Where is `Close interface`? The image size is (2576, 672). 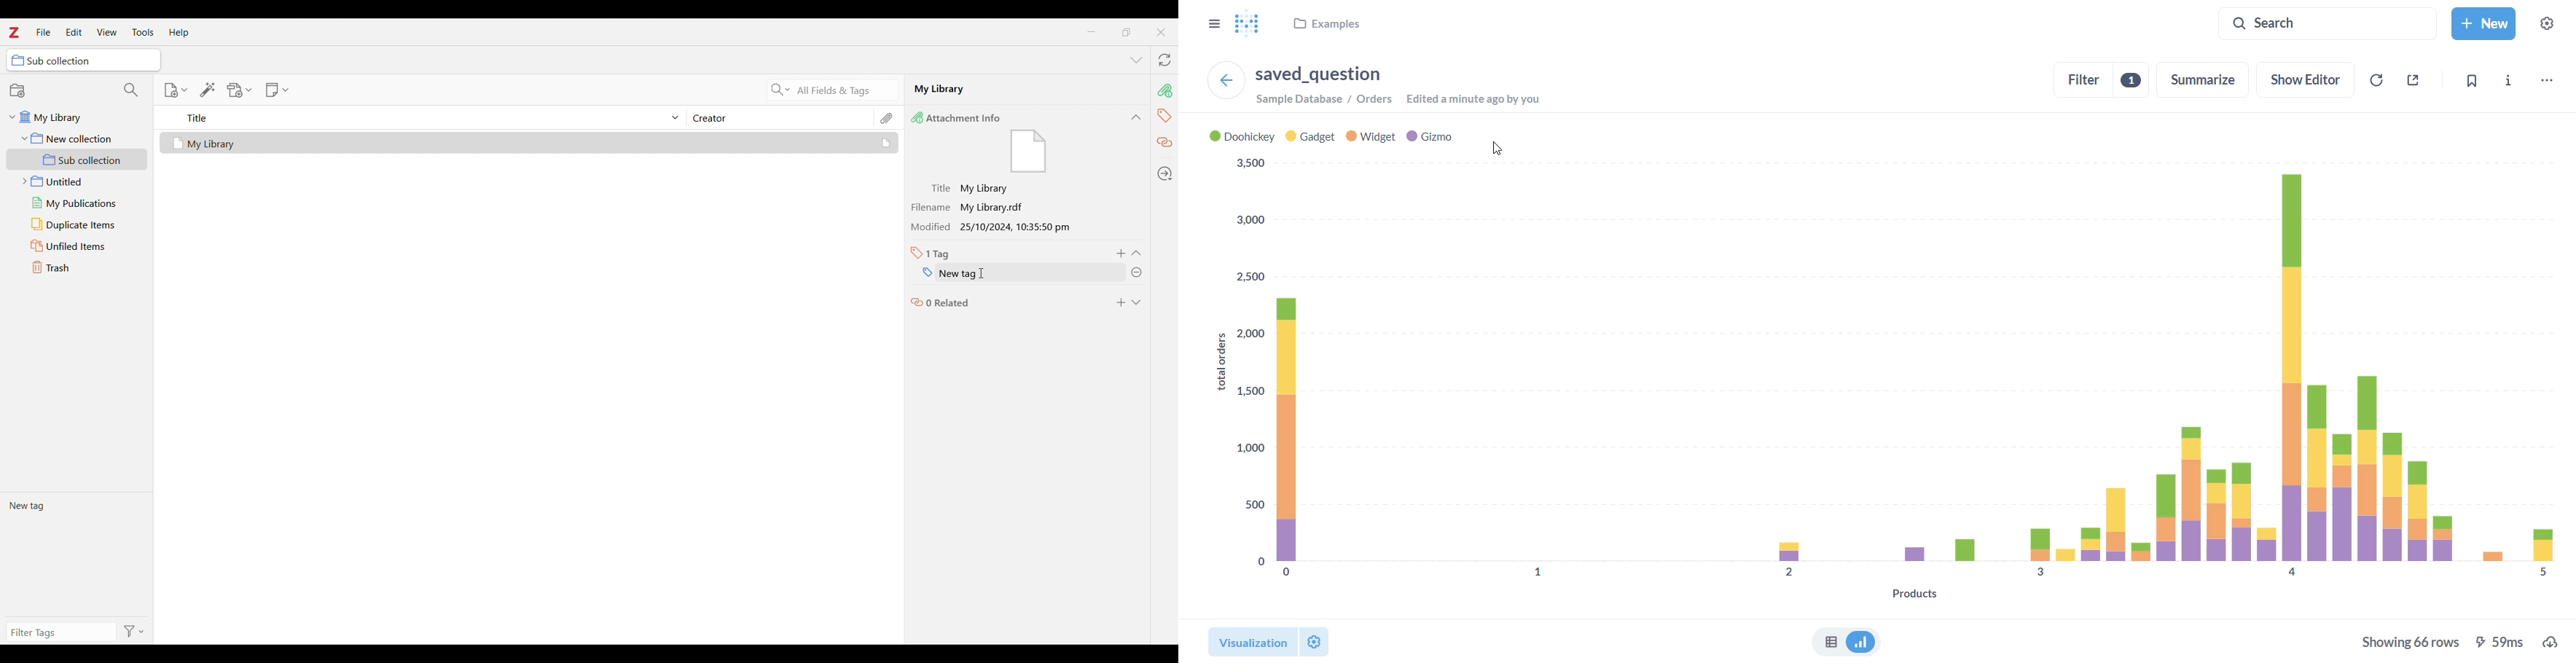 Close interface is located at coordinates (1161, 32).